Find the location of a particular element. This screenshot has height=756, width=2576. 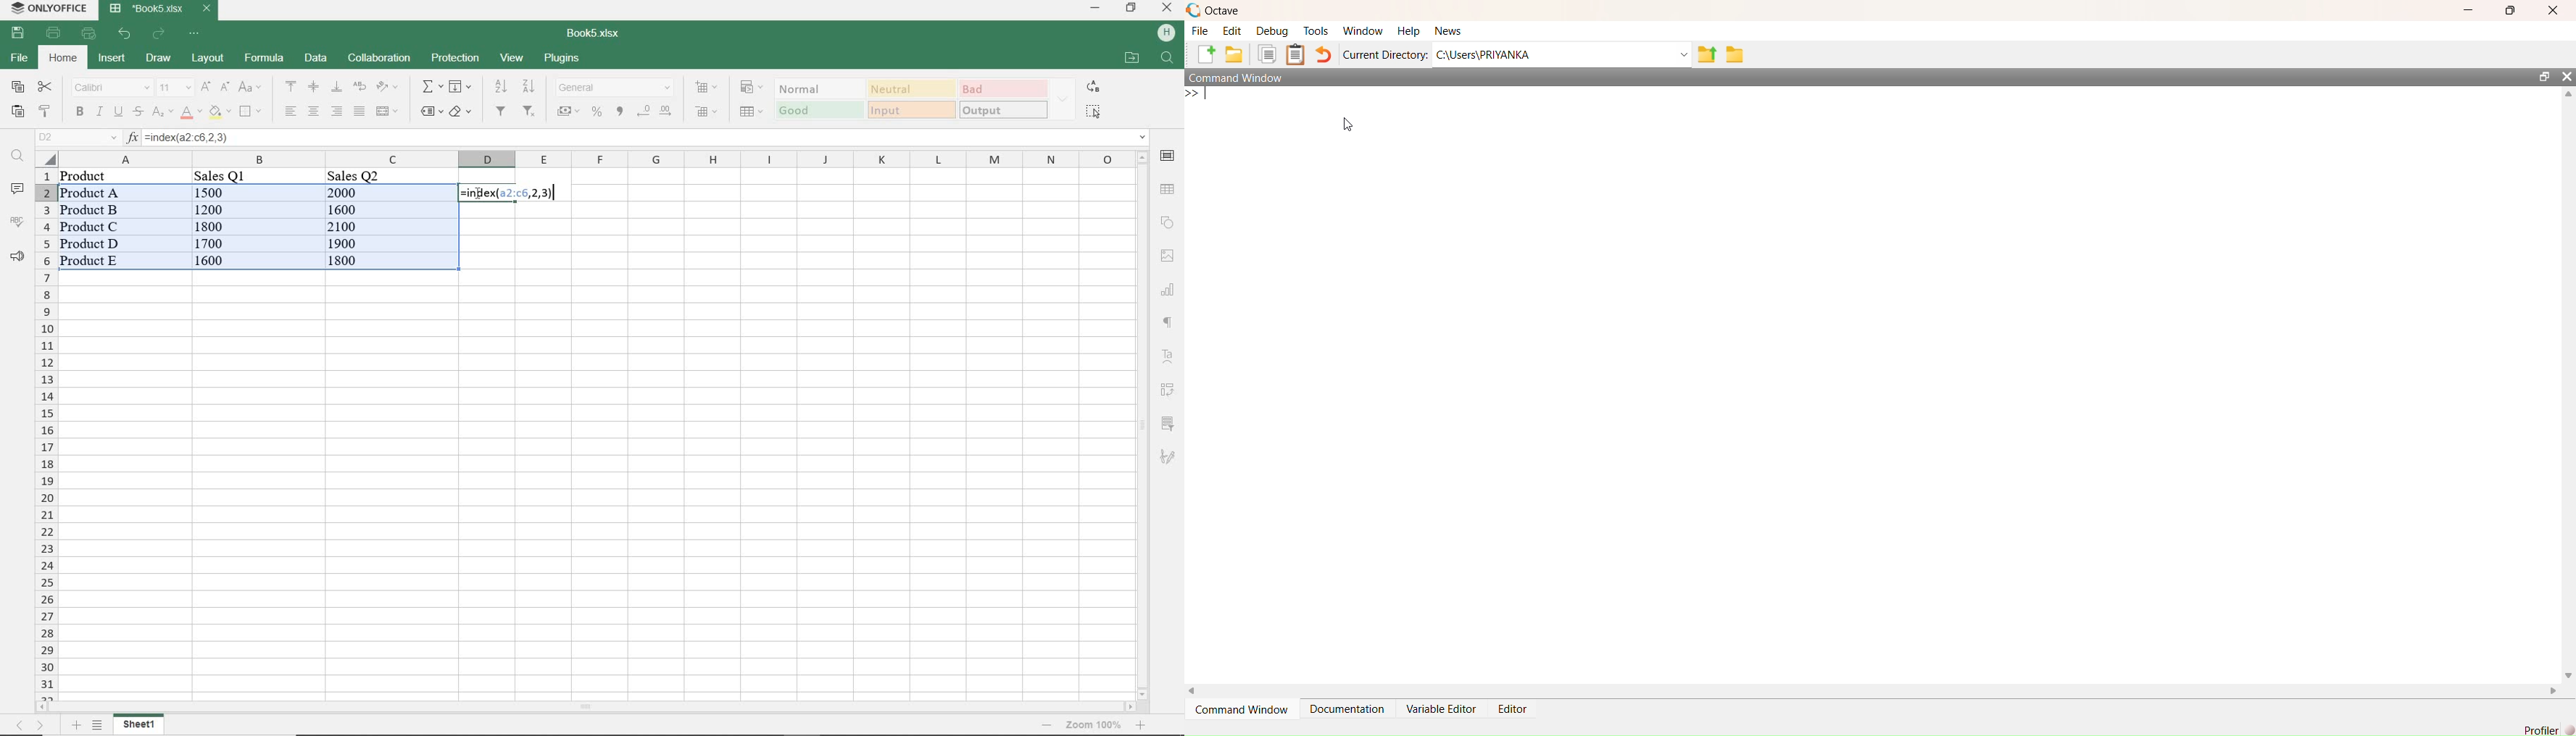

underline is located at coordinates (118, 111).